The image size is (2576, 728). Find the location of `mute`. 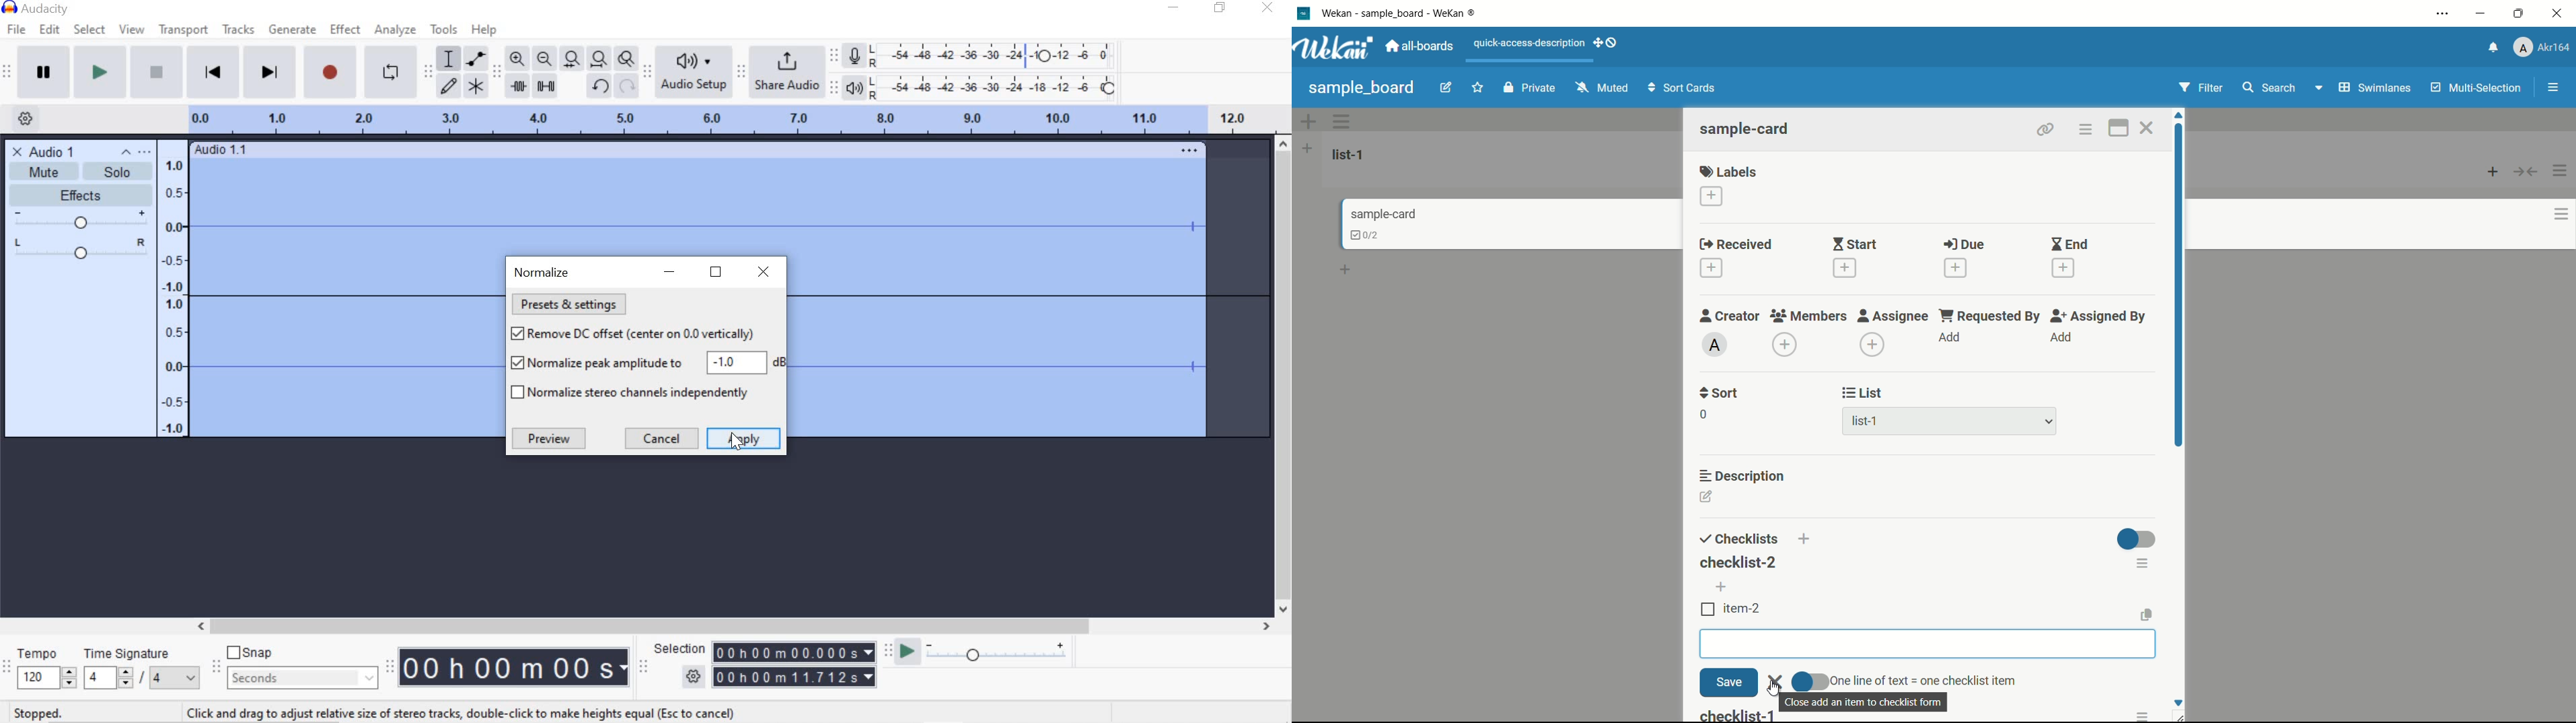

mute is located at coordinates (44, 172).